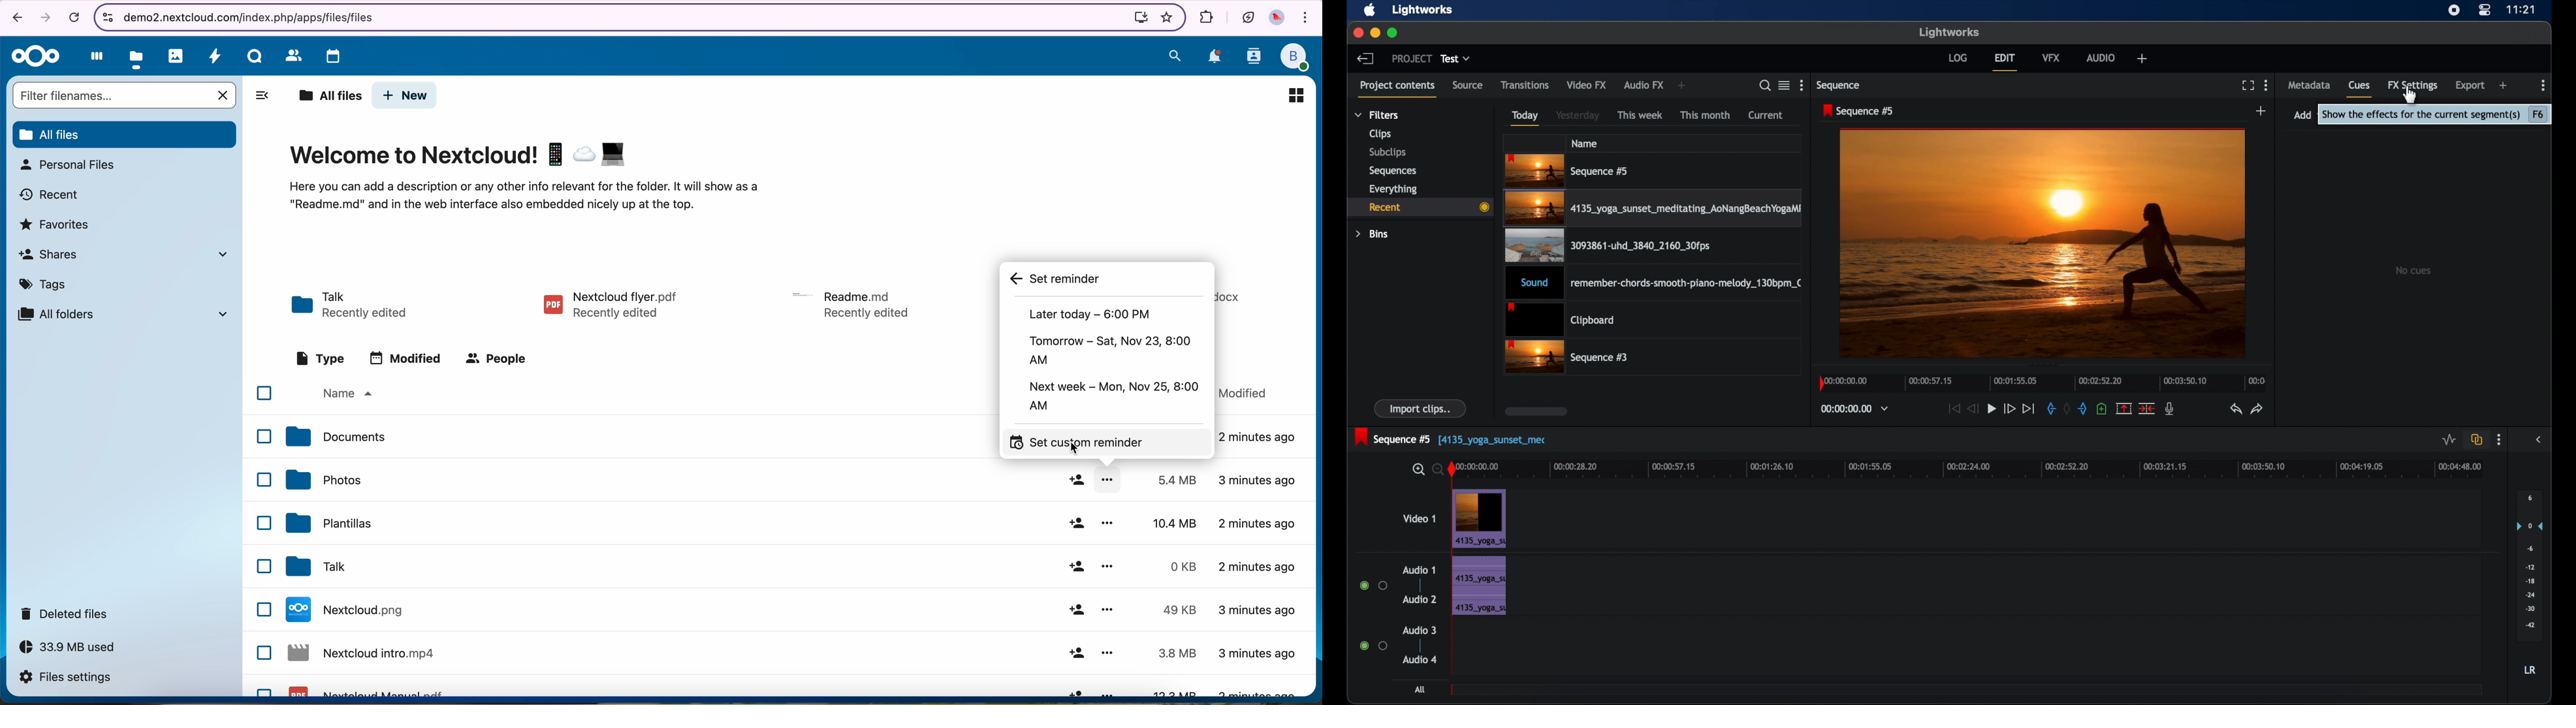 The image size is (2576, 728). Describe the element at coordinates (1373, 586) in the screenshot. I see `radio button` at that location.